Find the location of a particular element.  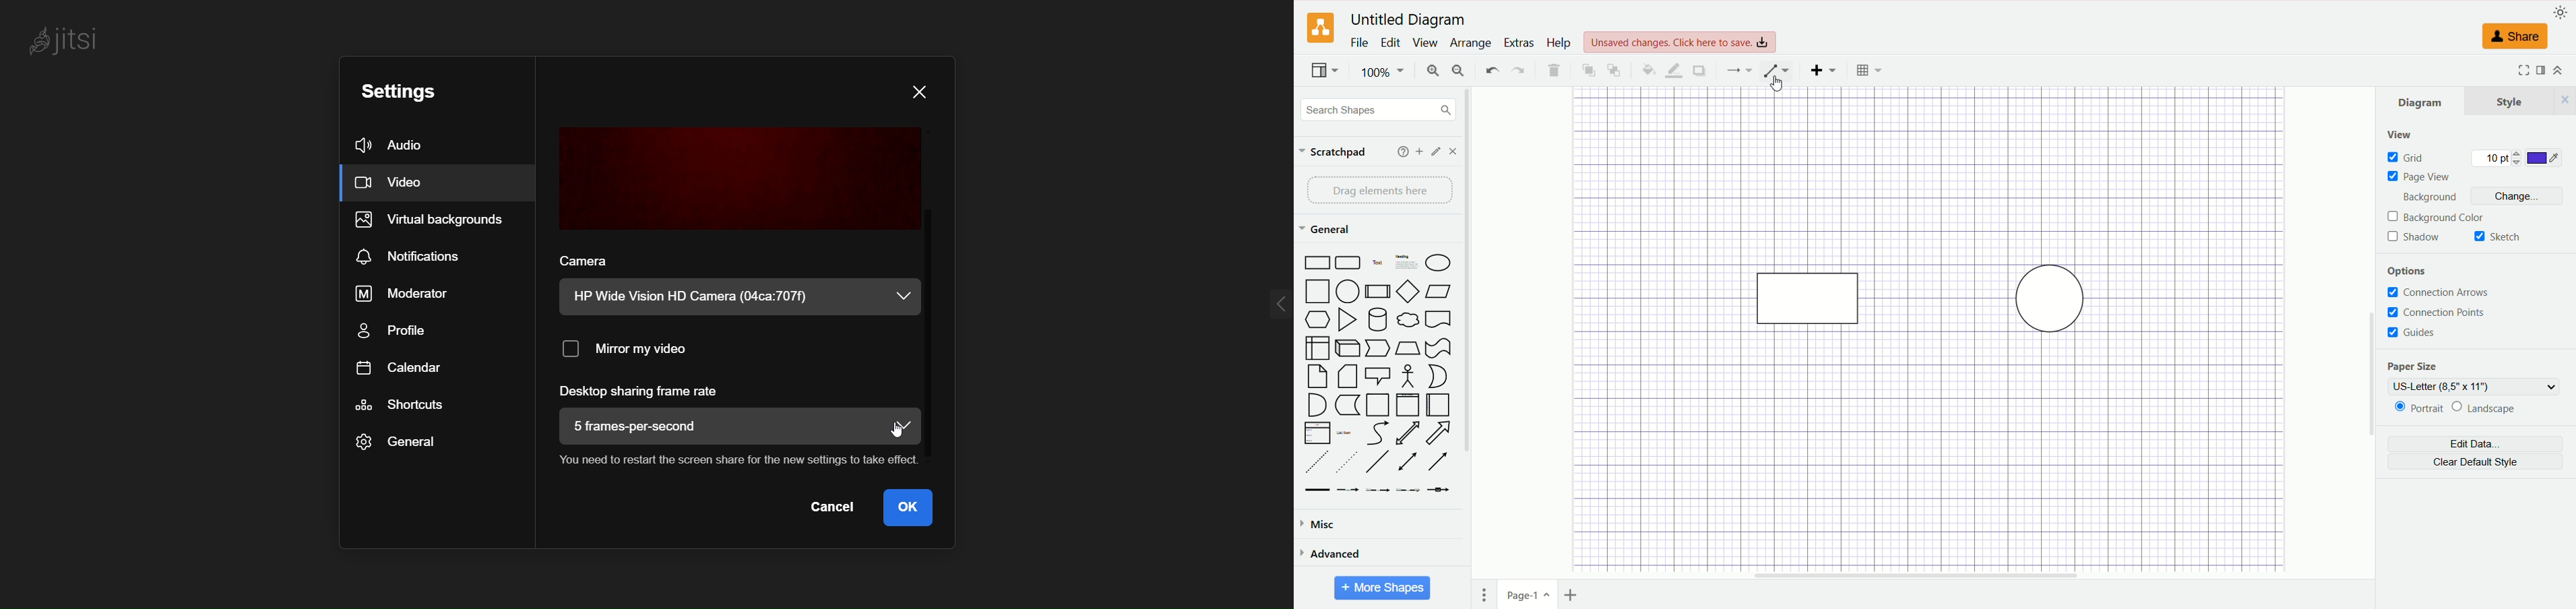

connection arrows is located at coordinates (2438, 292).